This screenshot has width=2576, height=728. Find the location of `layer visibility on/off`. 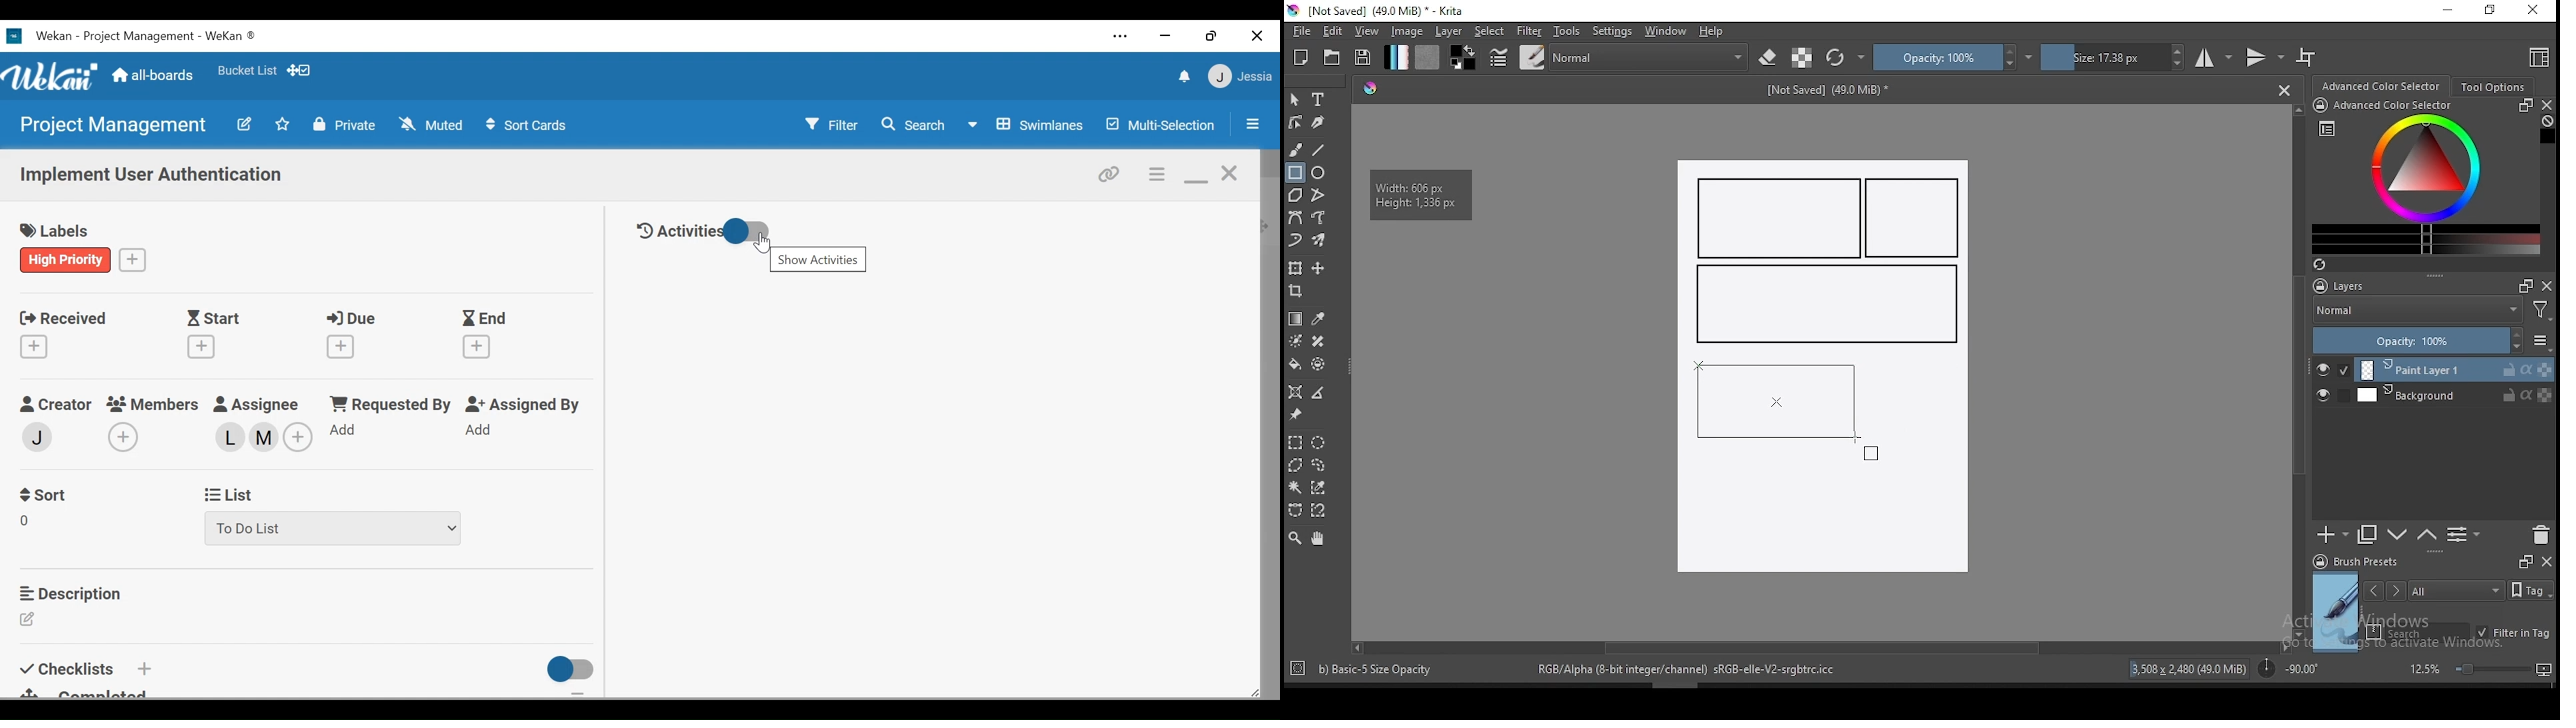

layer visibility on/off is located at coordinates (2328, 397).